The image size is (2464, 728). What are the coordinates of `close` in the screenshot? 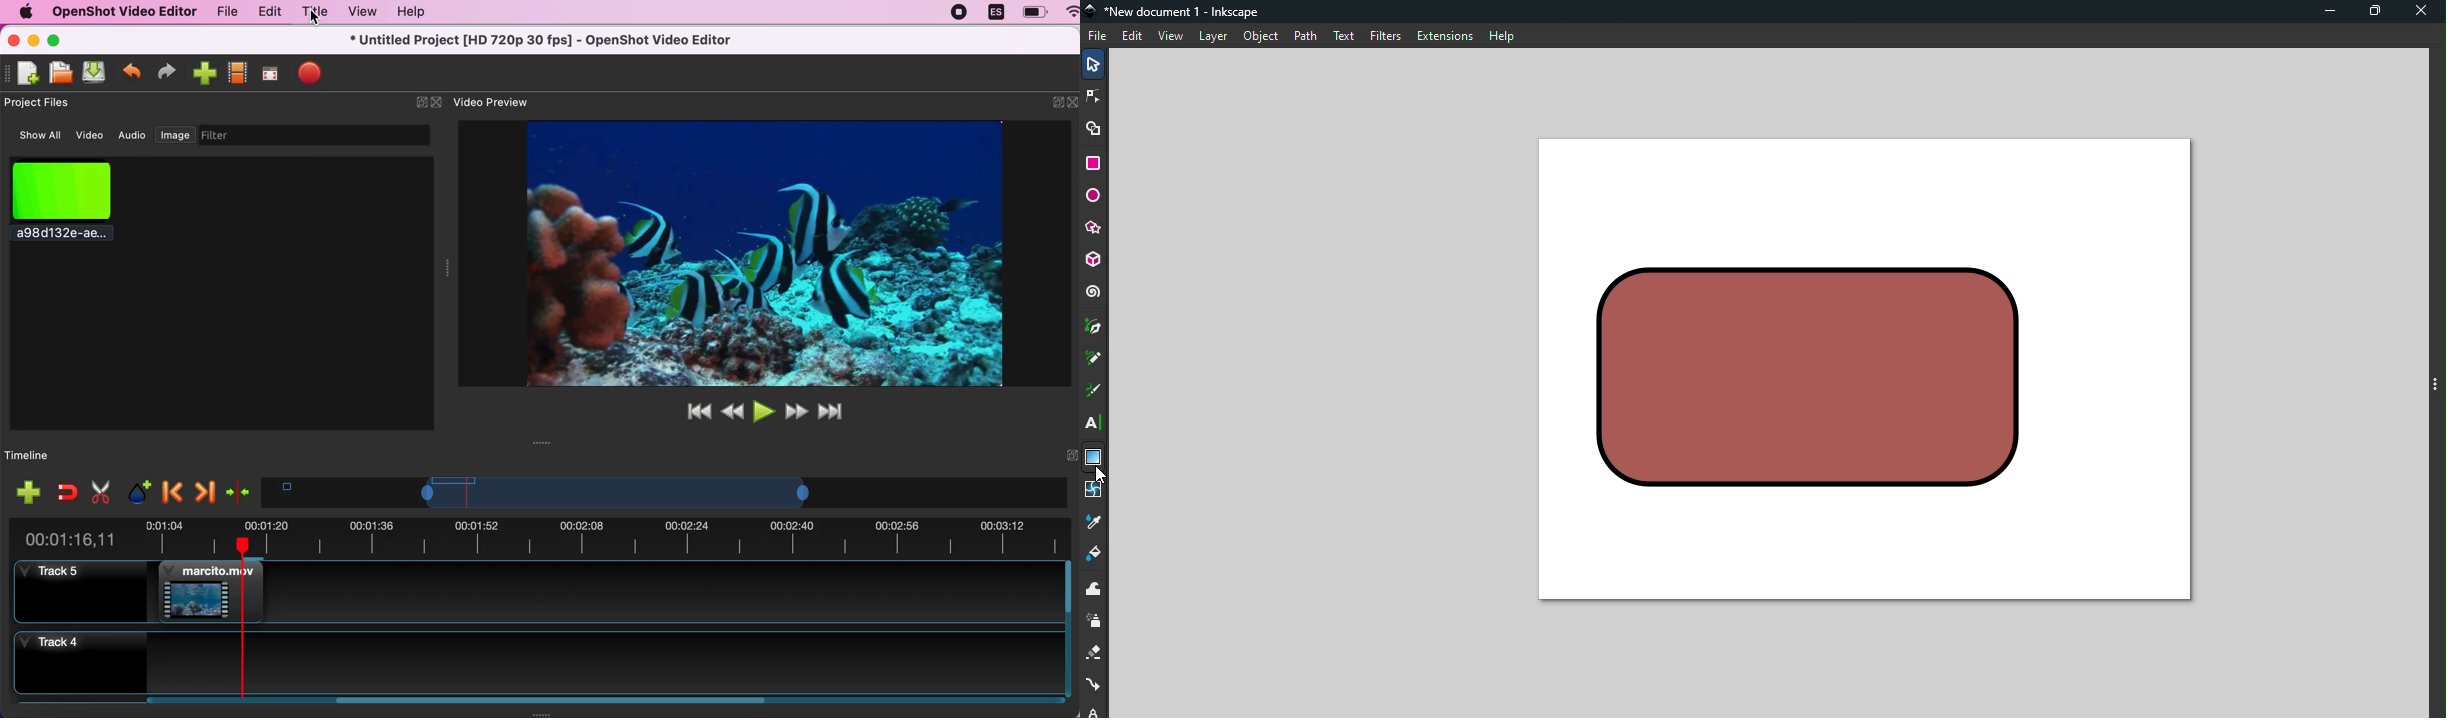 It's located at (13, 39).